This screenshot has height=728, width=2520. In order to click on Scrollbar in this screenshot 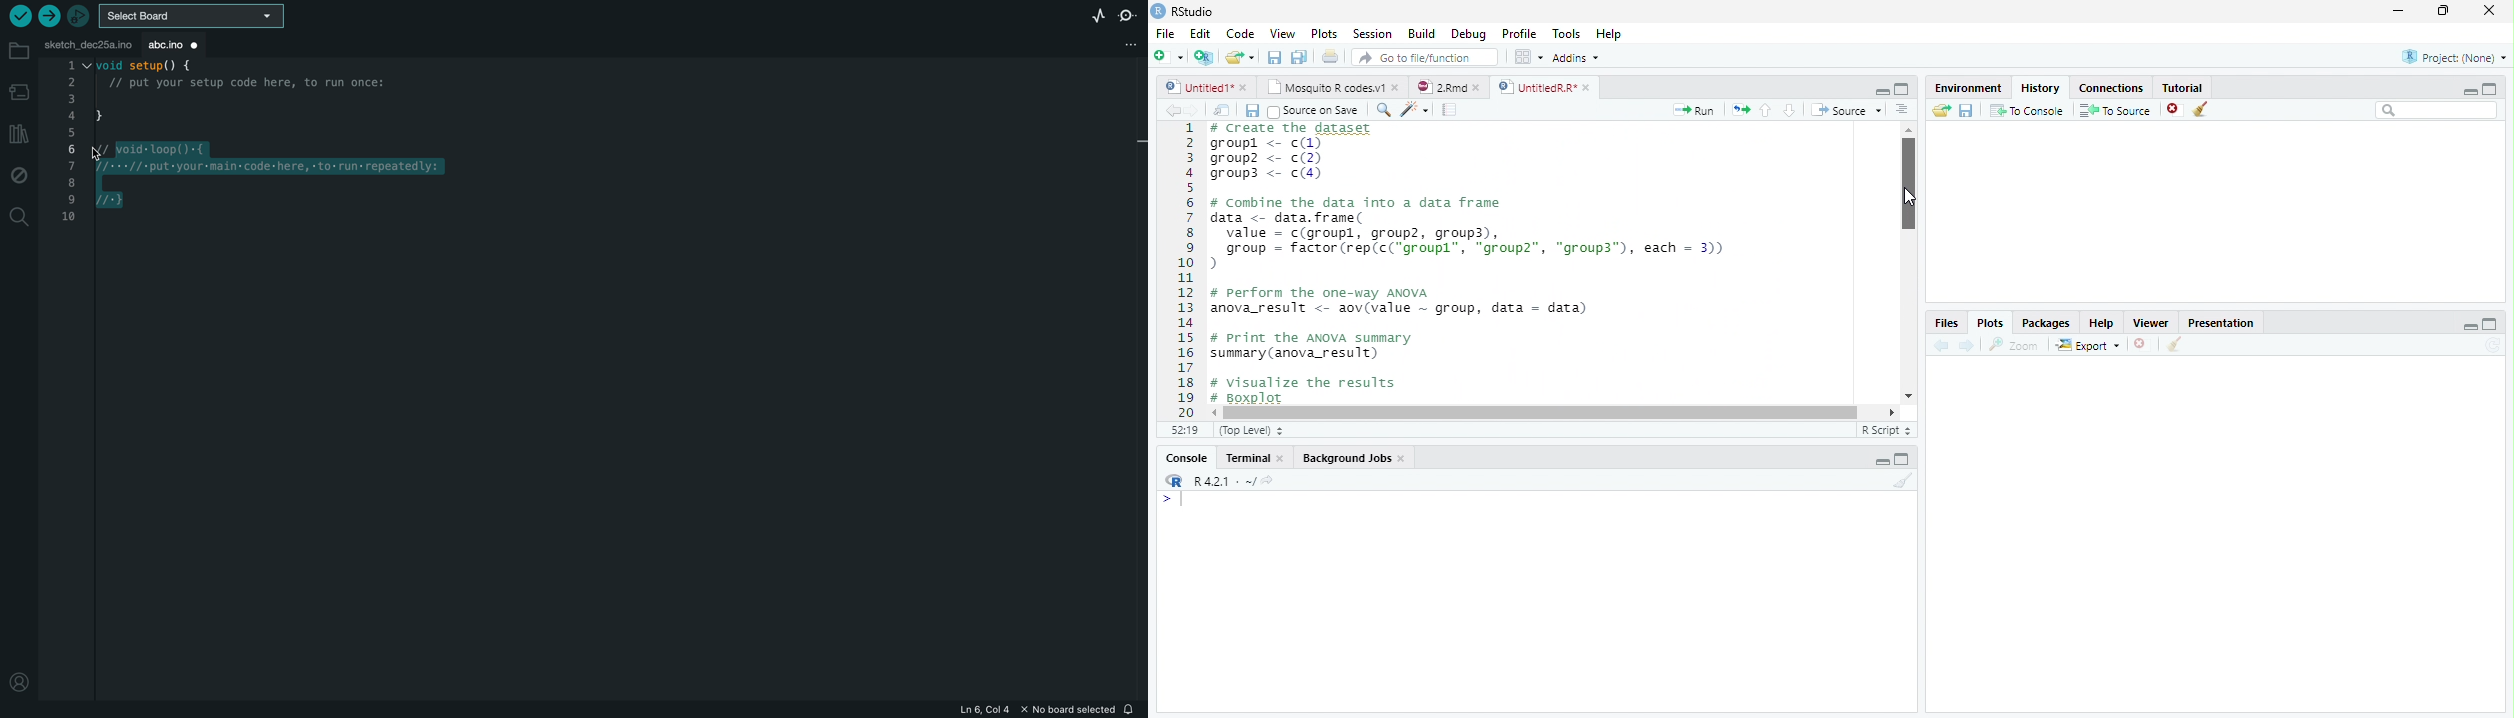, I will do `click(1905, 264)`.